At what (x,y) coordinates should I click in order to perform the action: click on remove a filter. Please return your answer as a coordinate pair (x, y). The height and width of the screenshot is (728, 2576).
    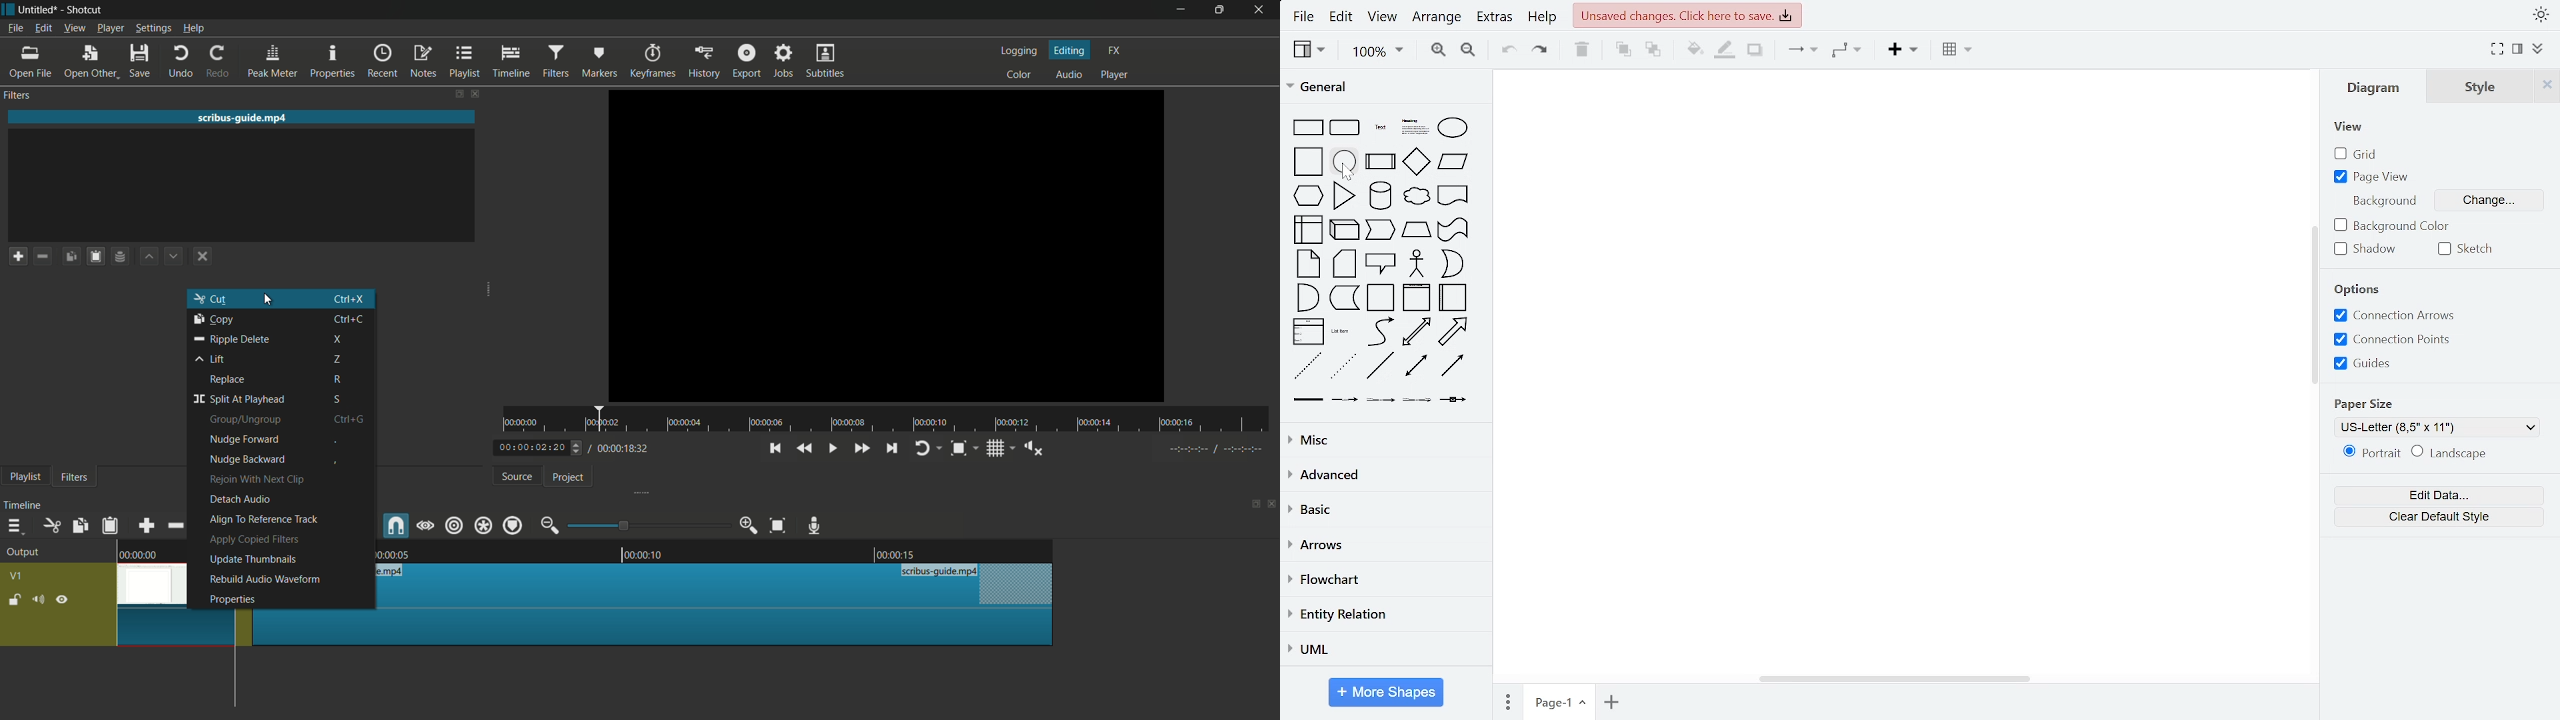
    Looking at the image, I should click on (43, 256).